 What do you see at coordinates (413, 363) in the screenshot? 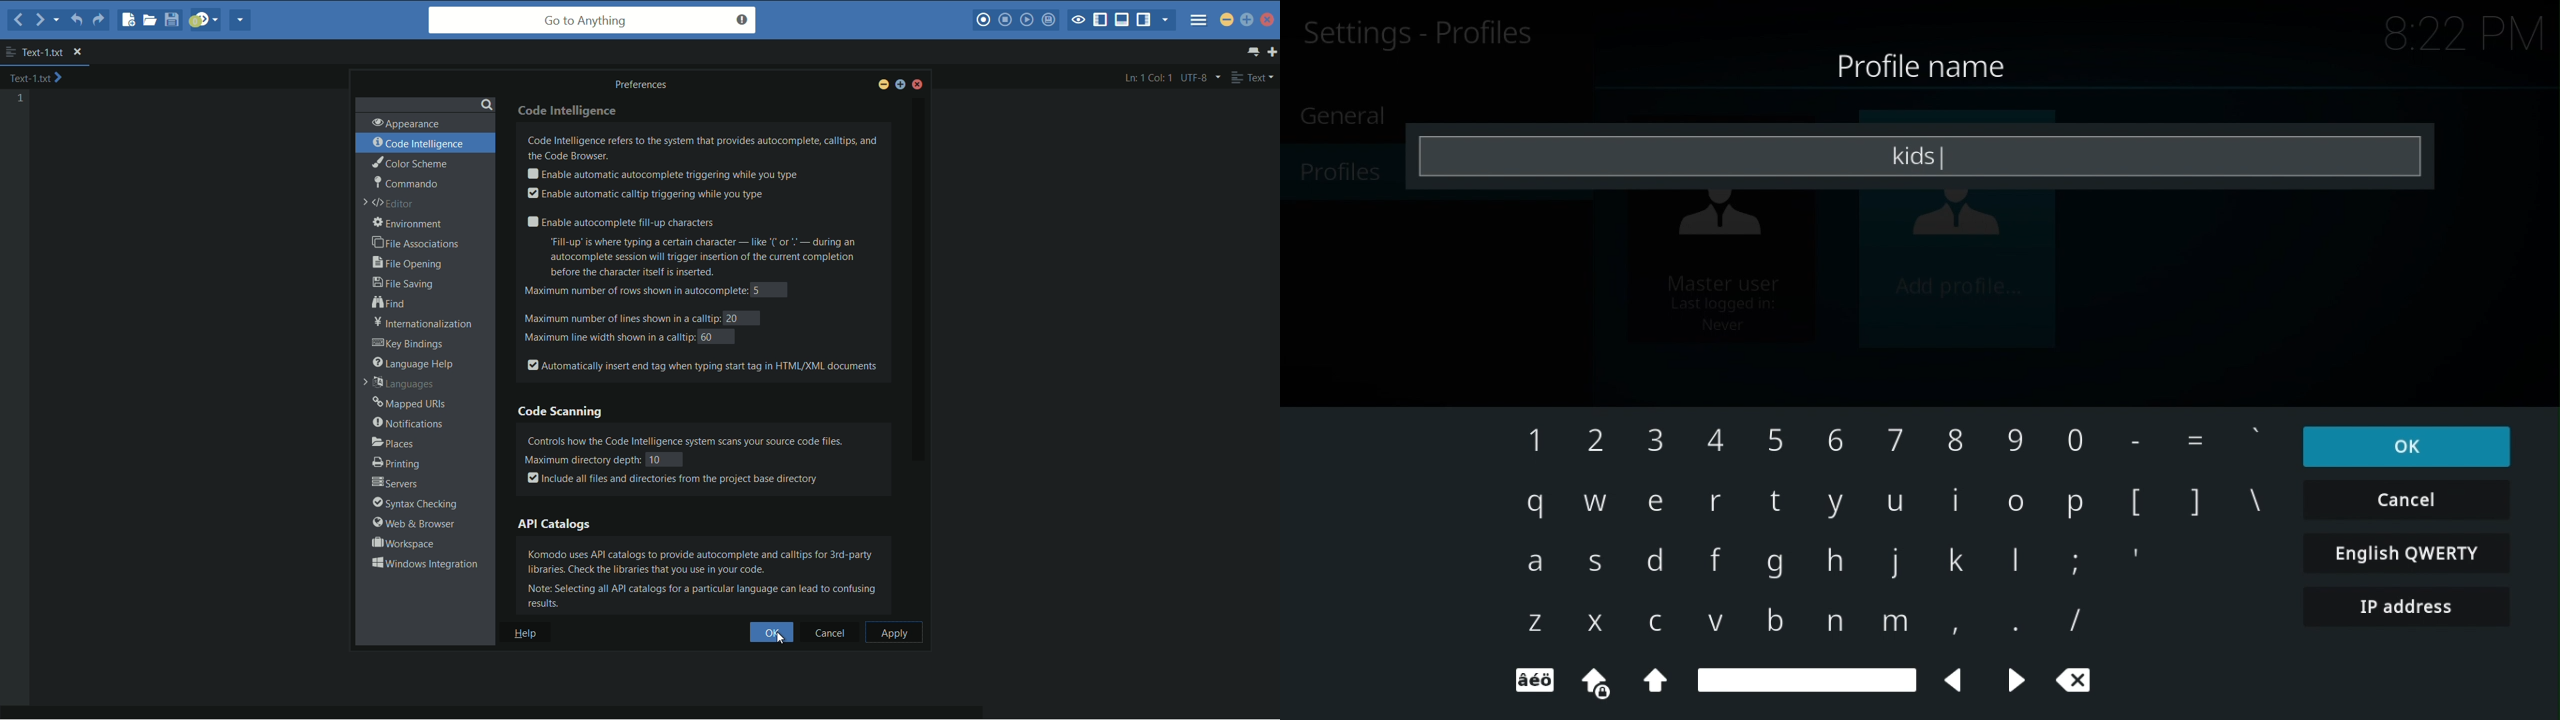
I see `language help` at bounding box center [413, 363].